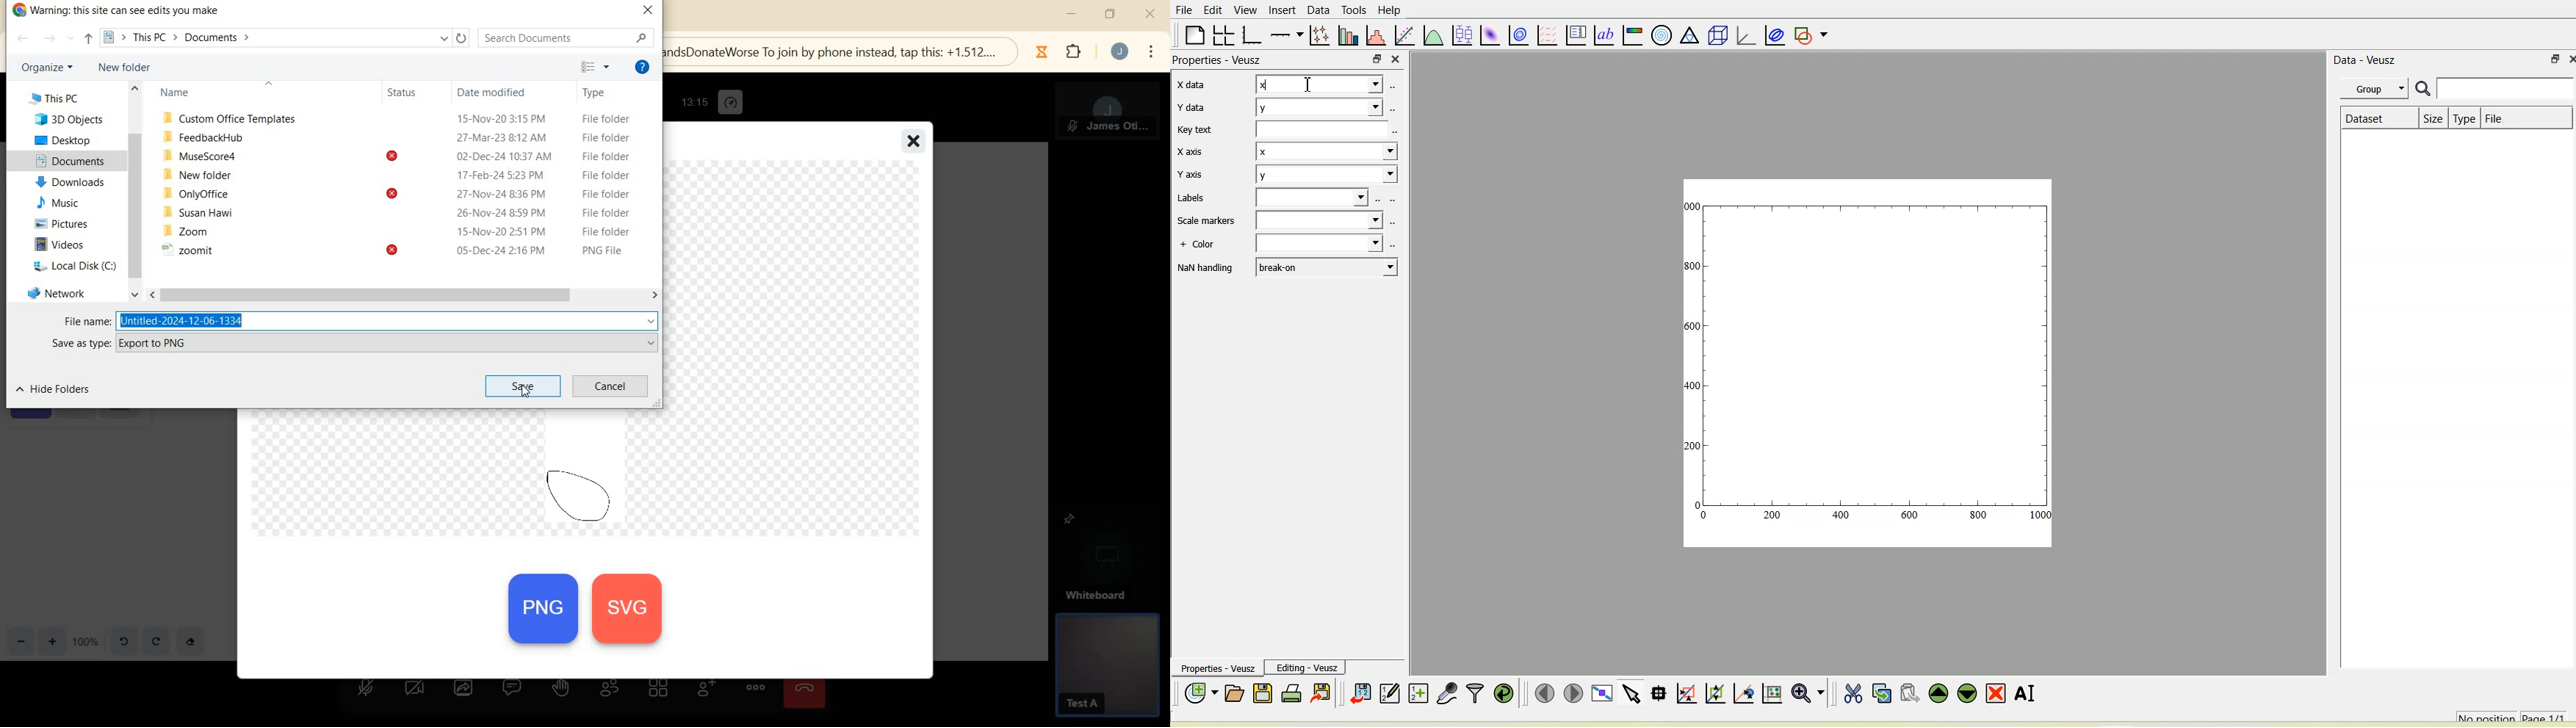 The image size is (2576, 728). I want to click on CLOSE, so click(652, 9).